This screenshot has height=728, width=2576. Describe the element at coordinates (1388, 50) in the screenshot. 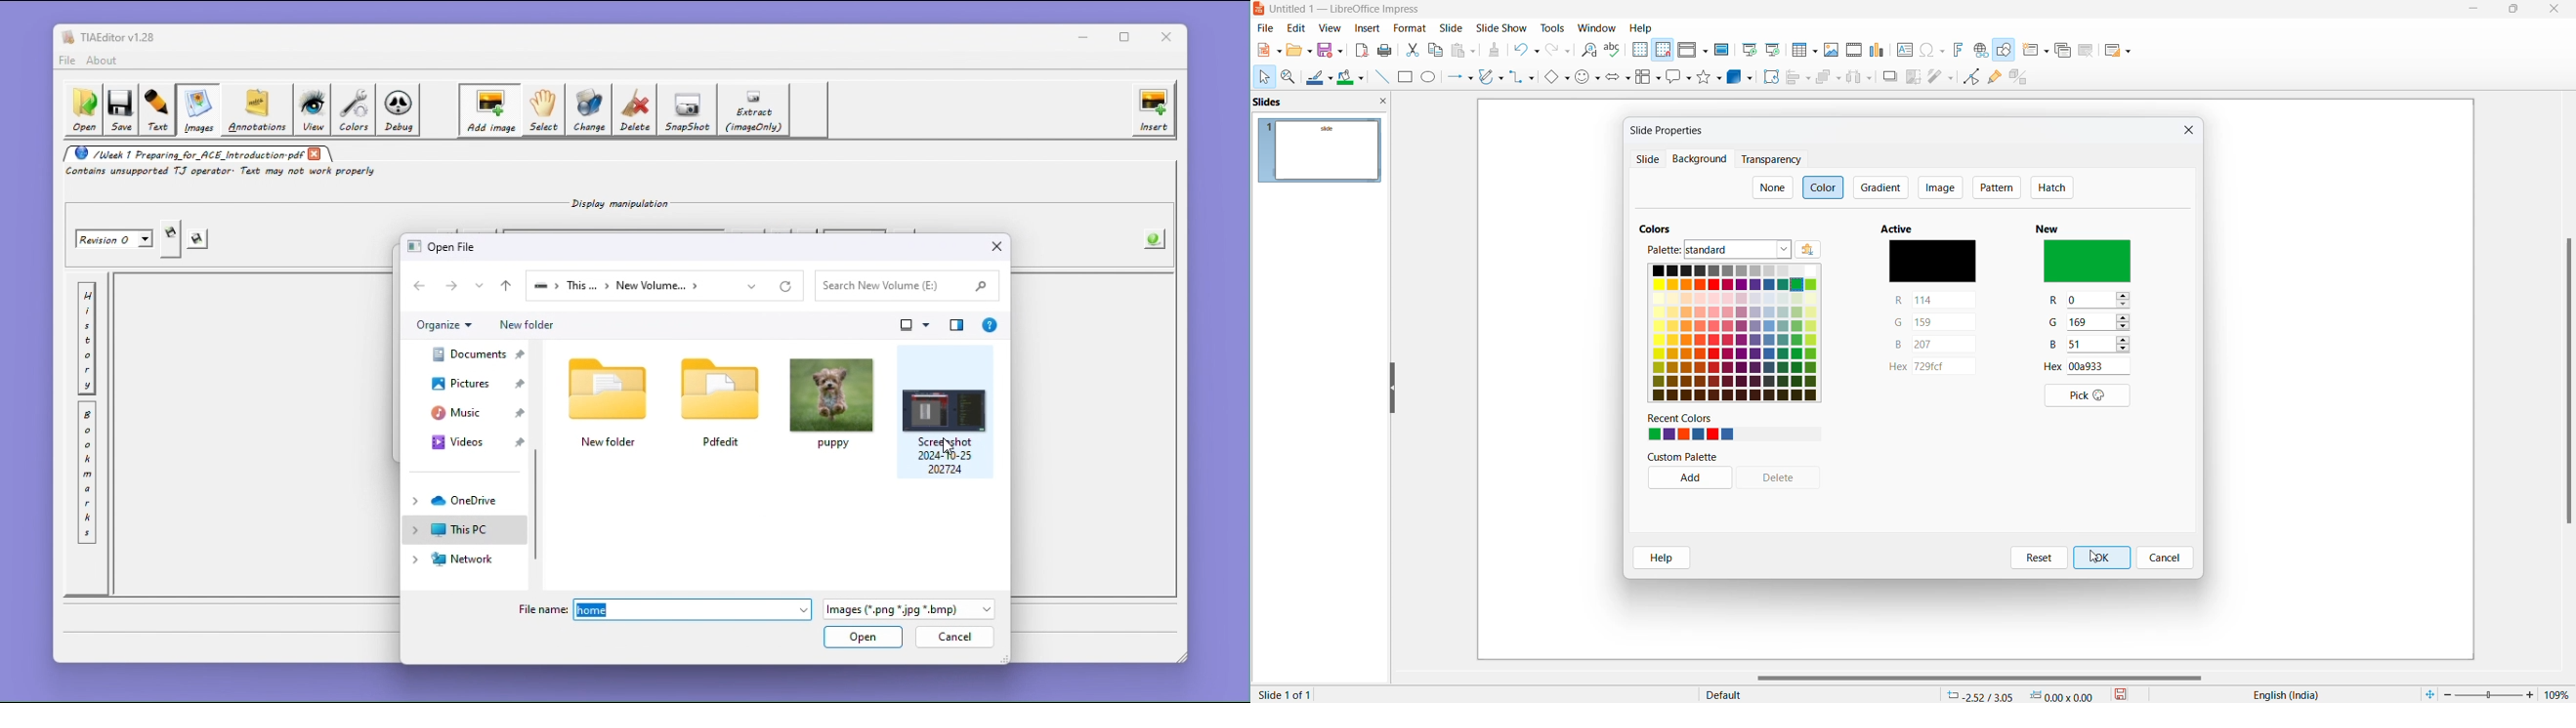

I see `print` at that location.